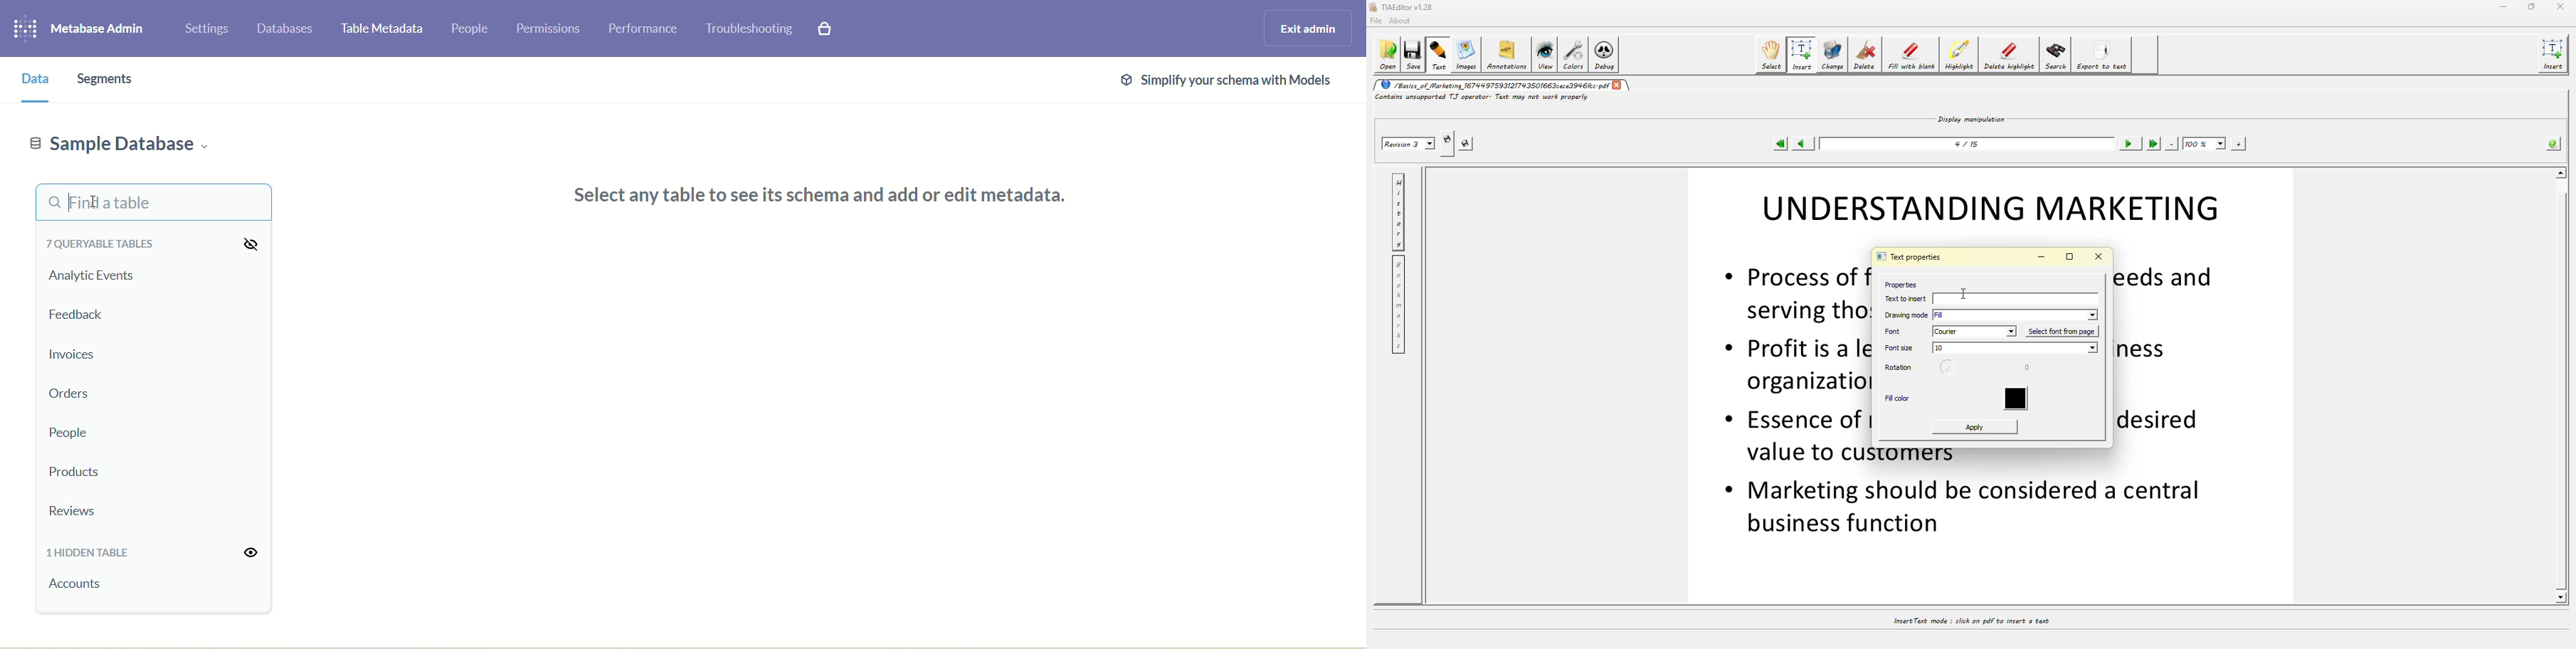 This screenshot has width=2576, height=672. Describe the element at coordinates (2032, 369) in the screenshot. I see `degree` at that location.